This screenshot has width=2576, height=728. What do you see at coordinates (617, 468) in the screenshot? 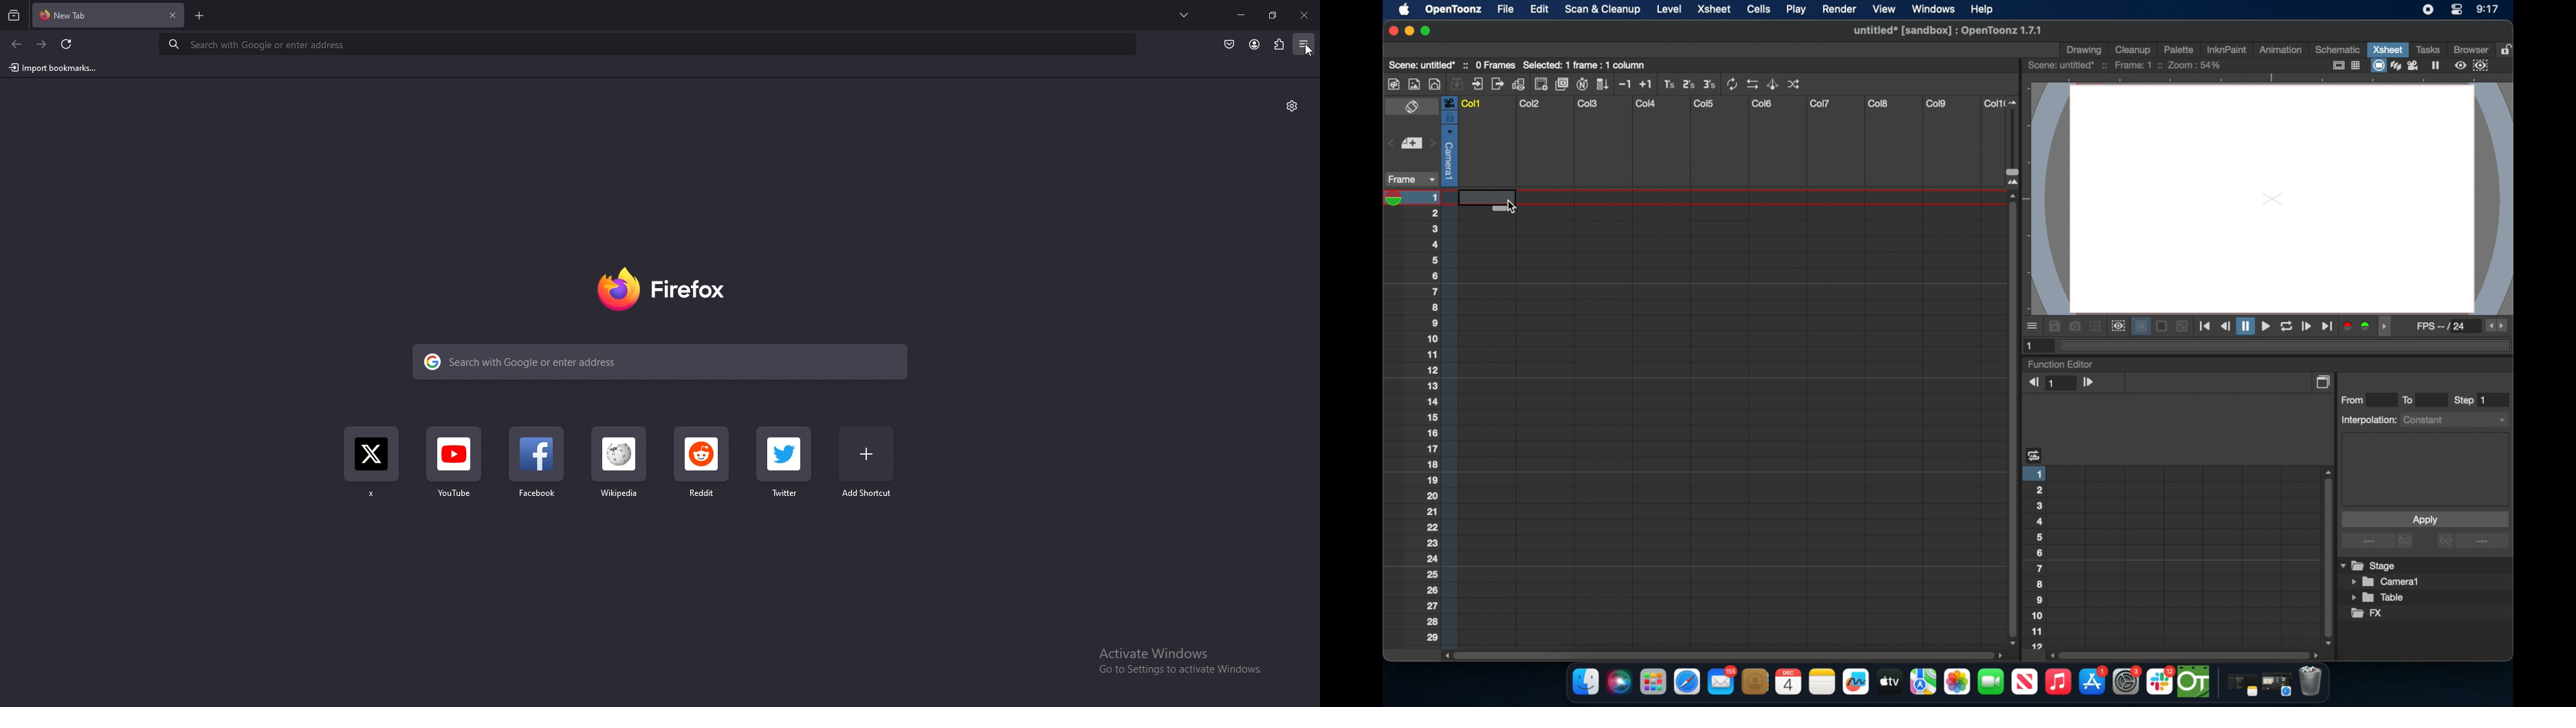
I see `wikipedia` at bounding box center [617, 468].